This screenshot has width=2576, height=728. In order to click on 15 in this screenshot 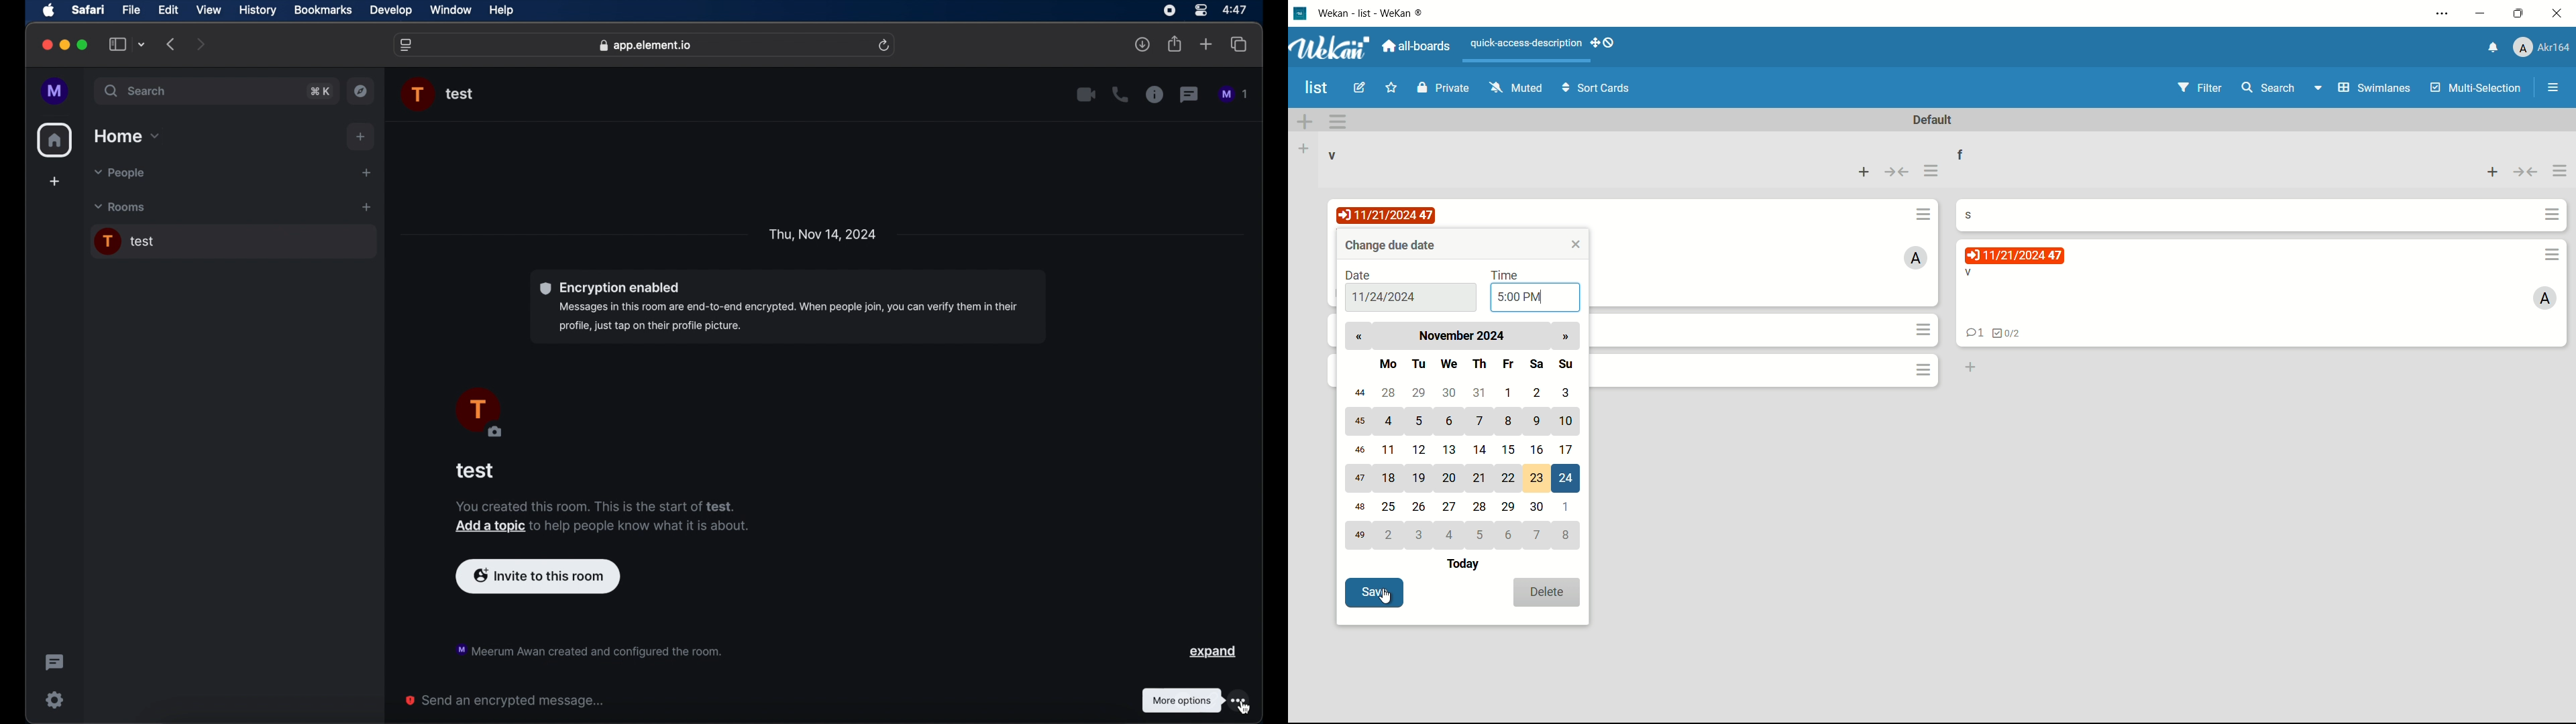, I will do `click(1507, 448)`.